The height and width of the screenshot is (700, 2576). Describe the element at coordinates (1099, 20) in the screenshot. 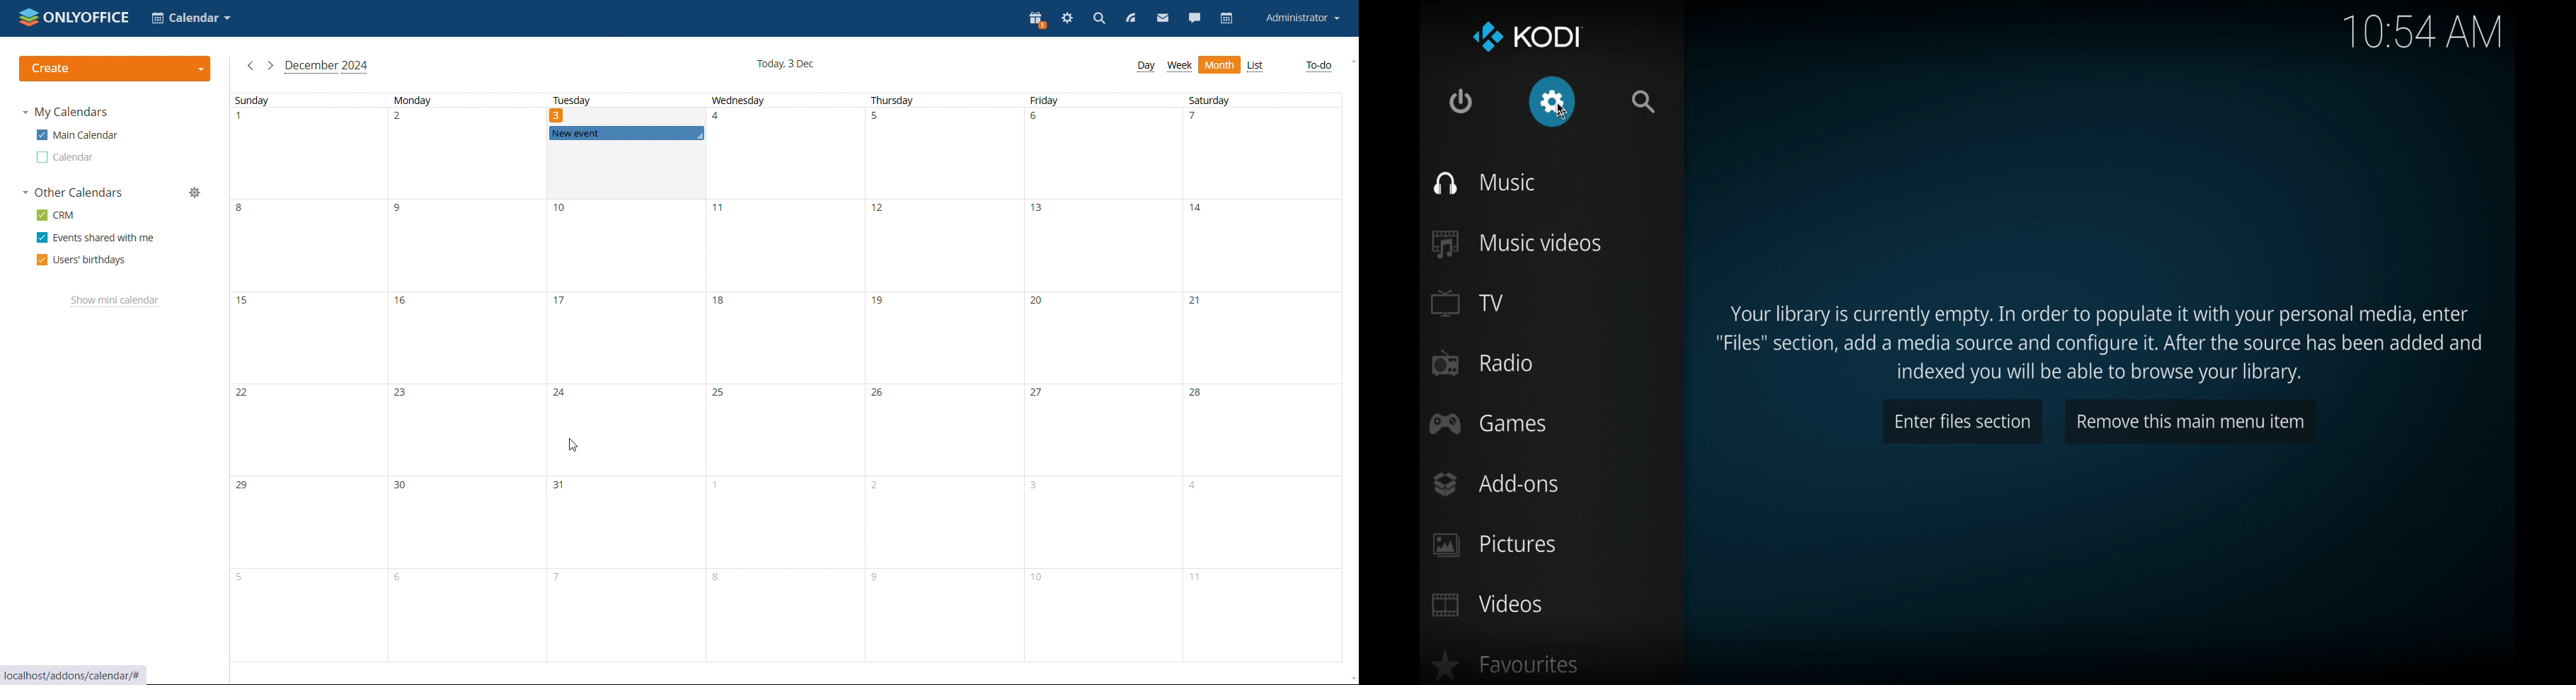

I see `search` at that location.